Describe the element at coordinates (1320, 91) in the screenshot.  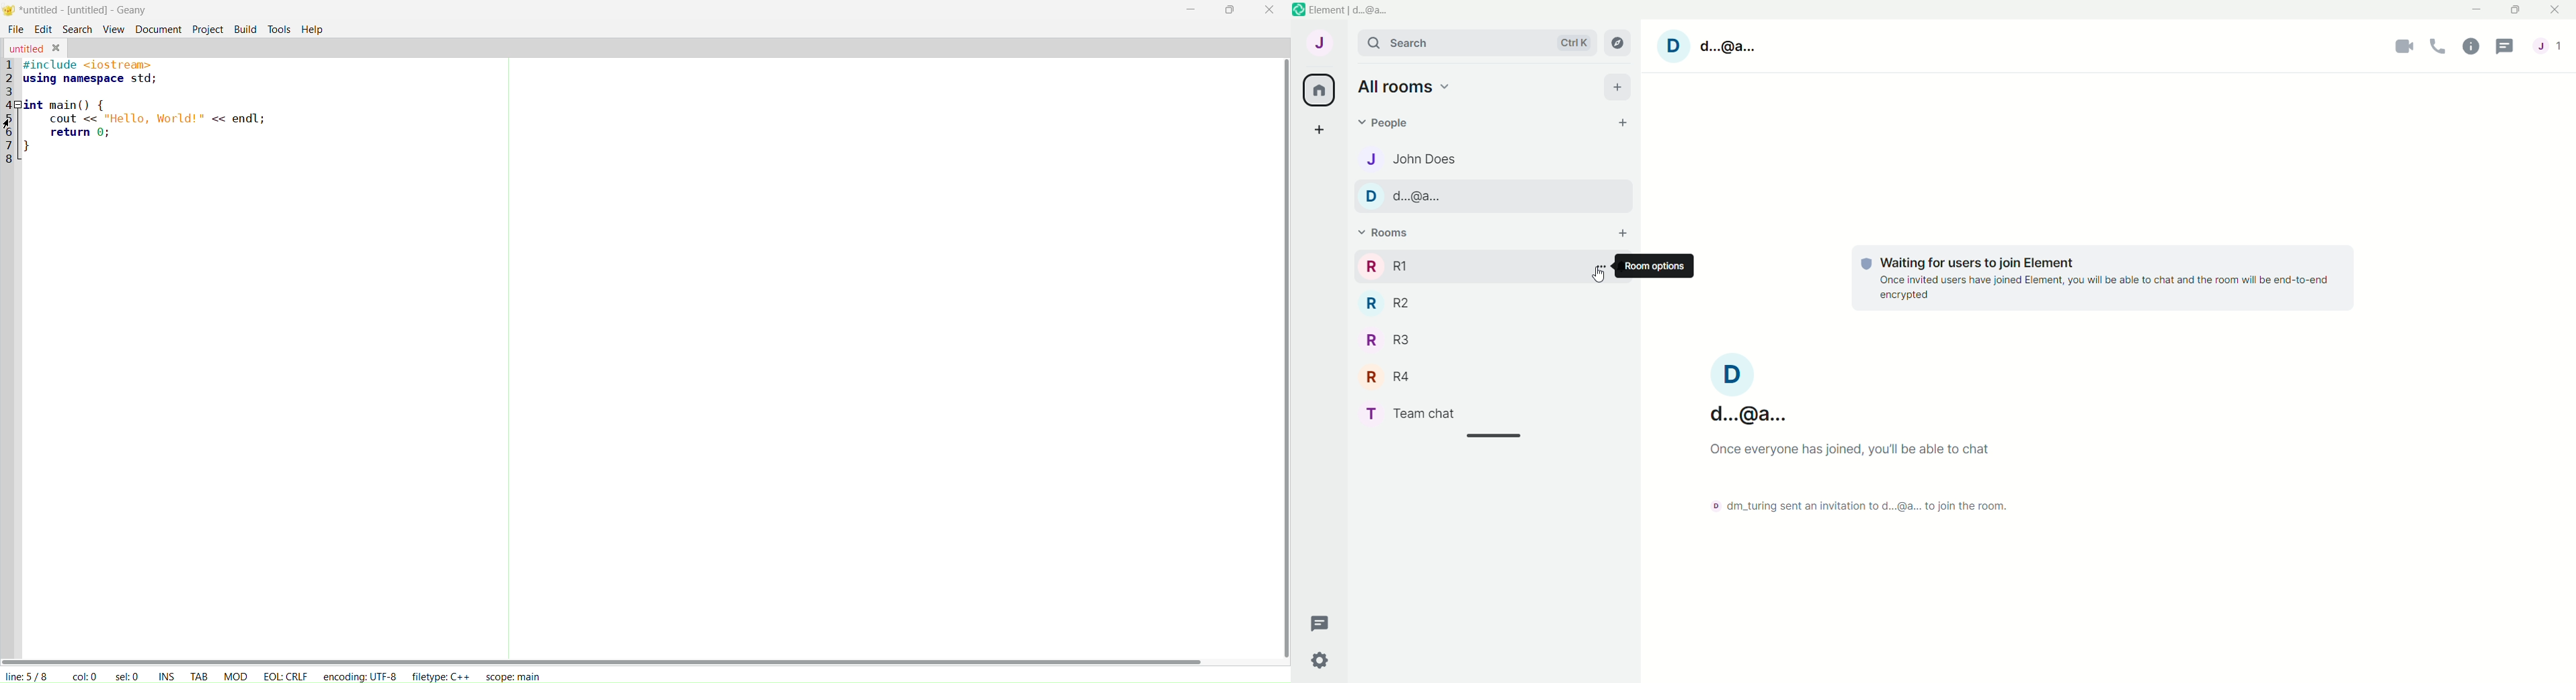
I see `all rooms` at that location.